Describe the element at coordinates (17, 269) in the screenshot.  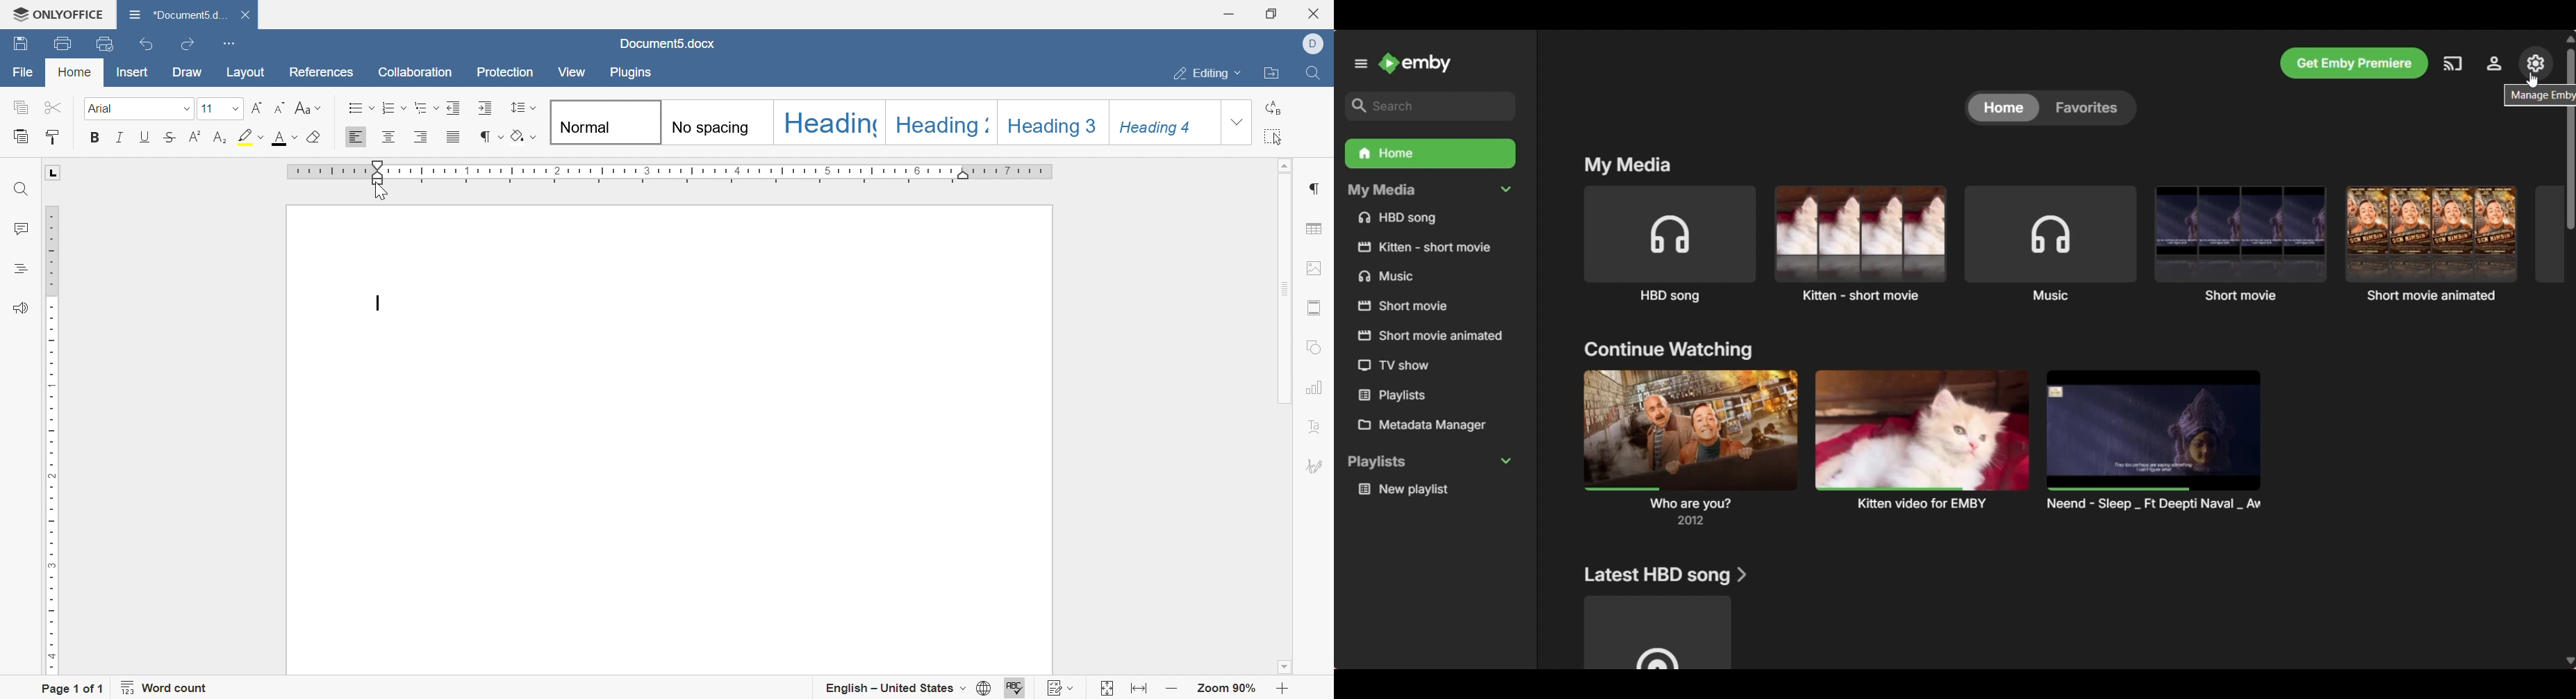
I see `headings` at that location.